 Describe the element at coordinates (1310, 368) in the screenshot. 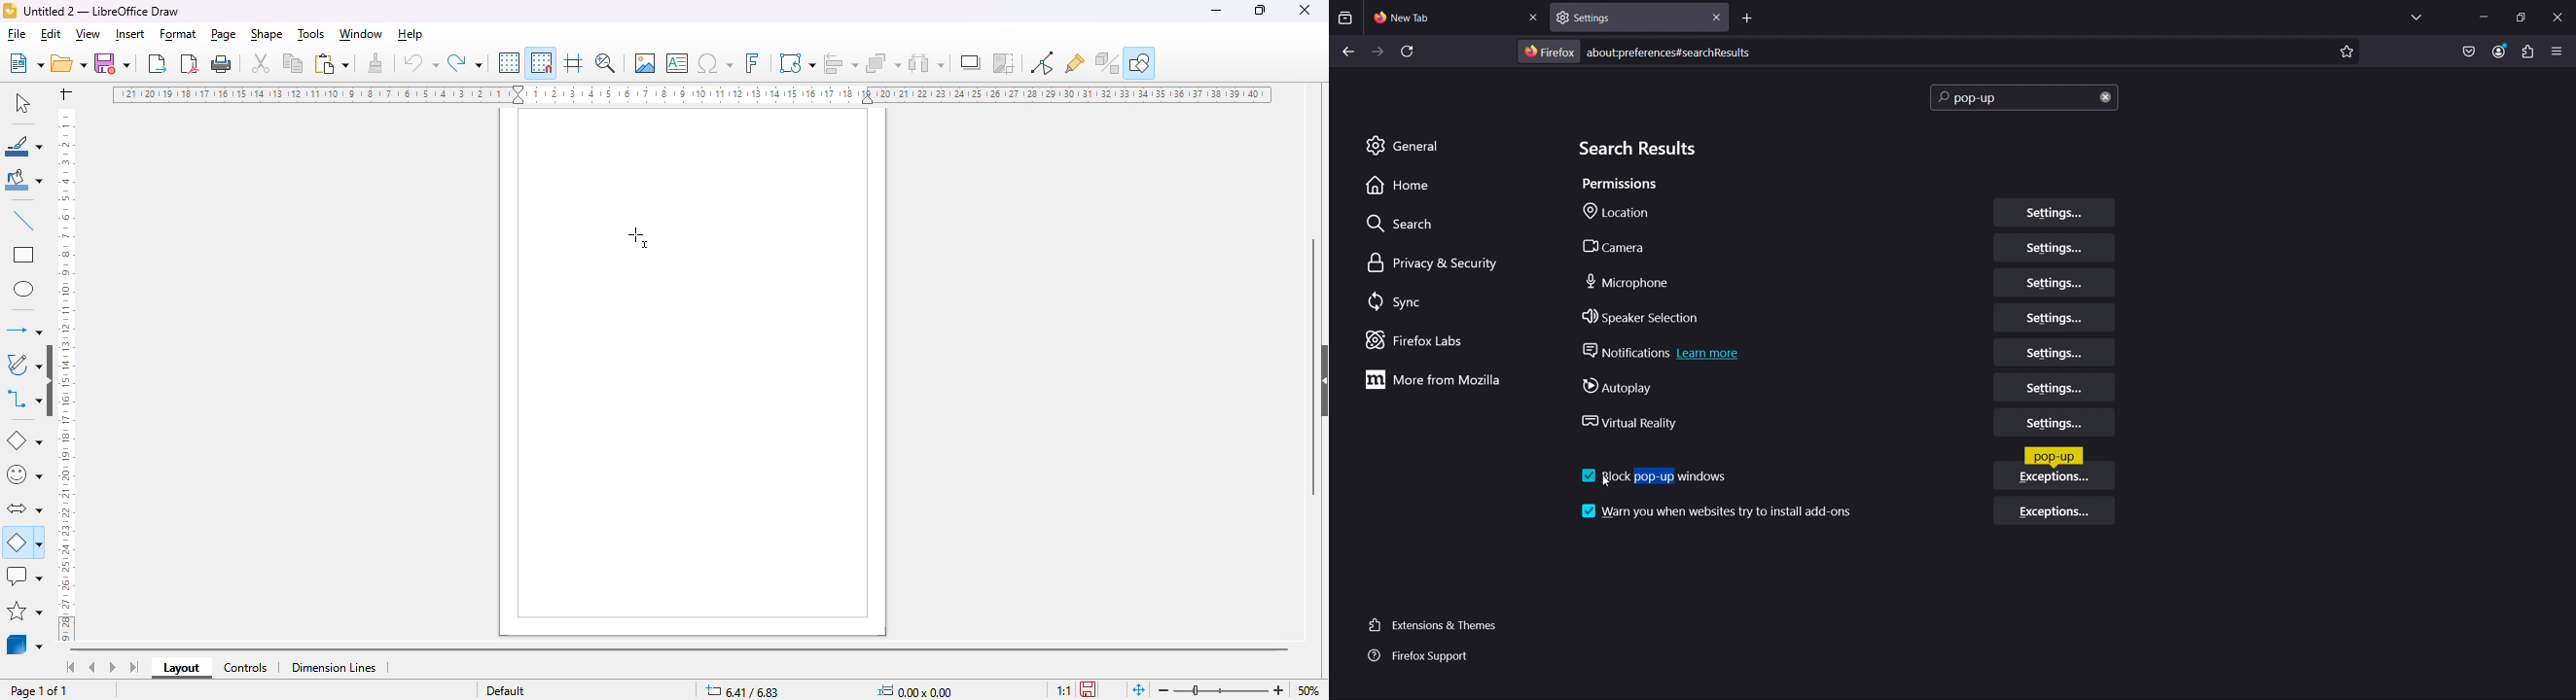

I see `vertical scroll bar` at that location.